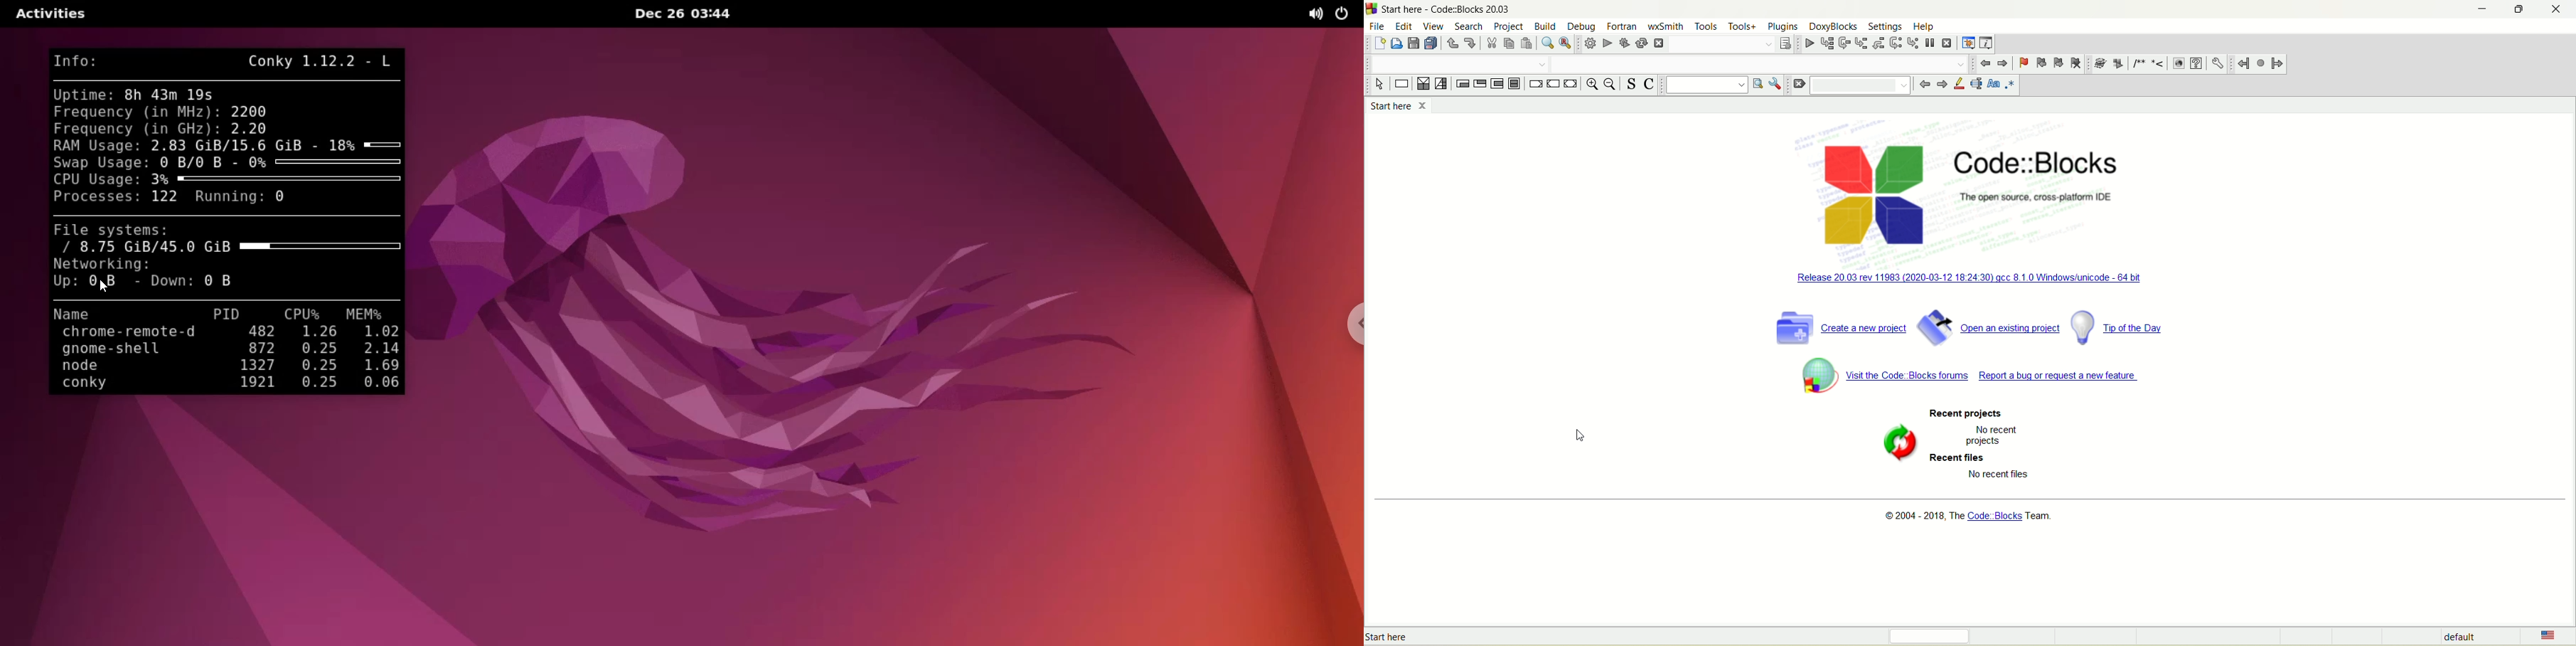  What do you see at coordinates (1963, 414) in the screenshot?
I see `recent projects` at bounding box center [1963, 414].